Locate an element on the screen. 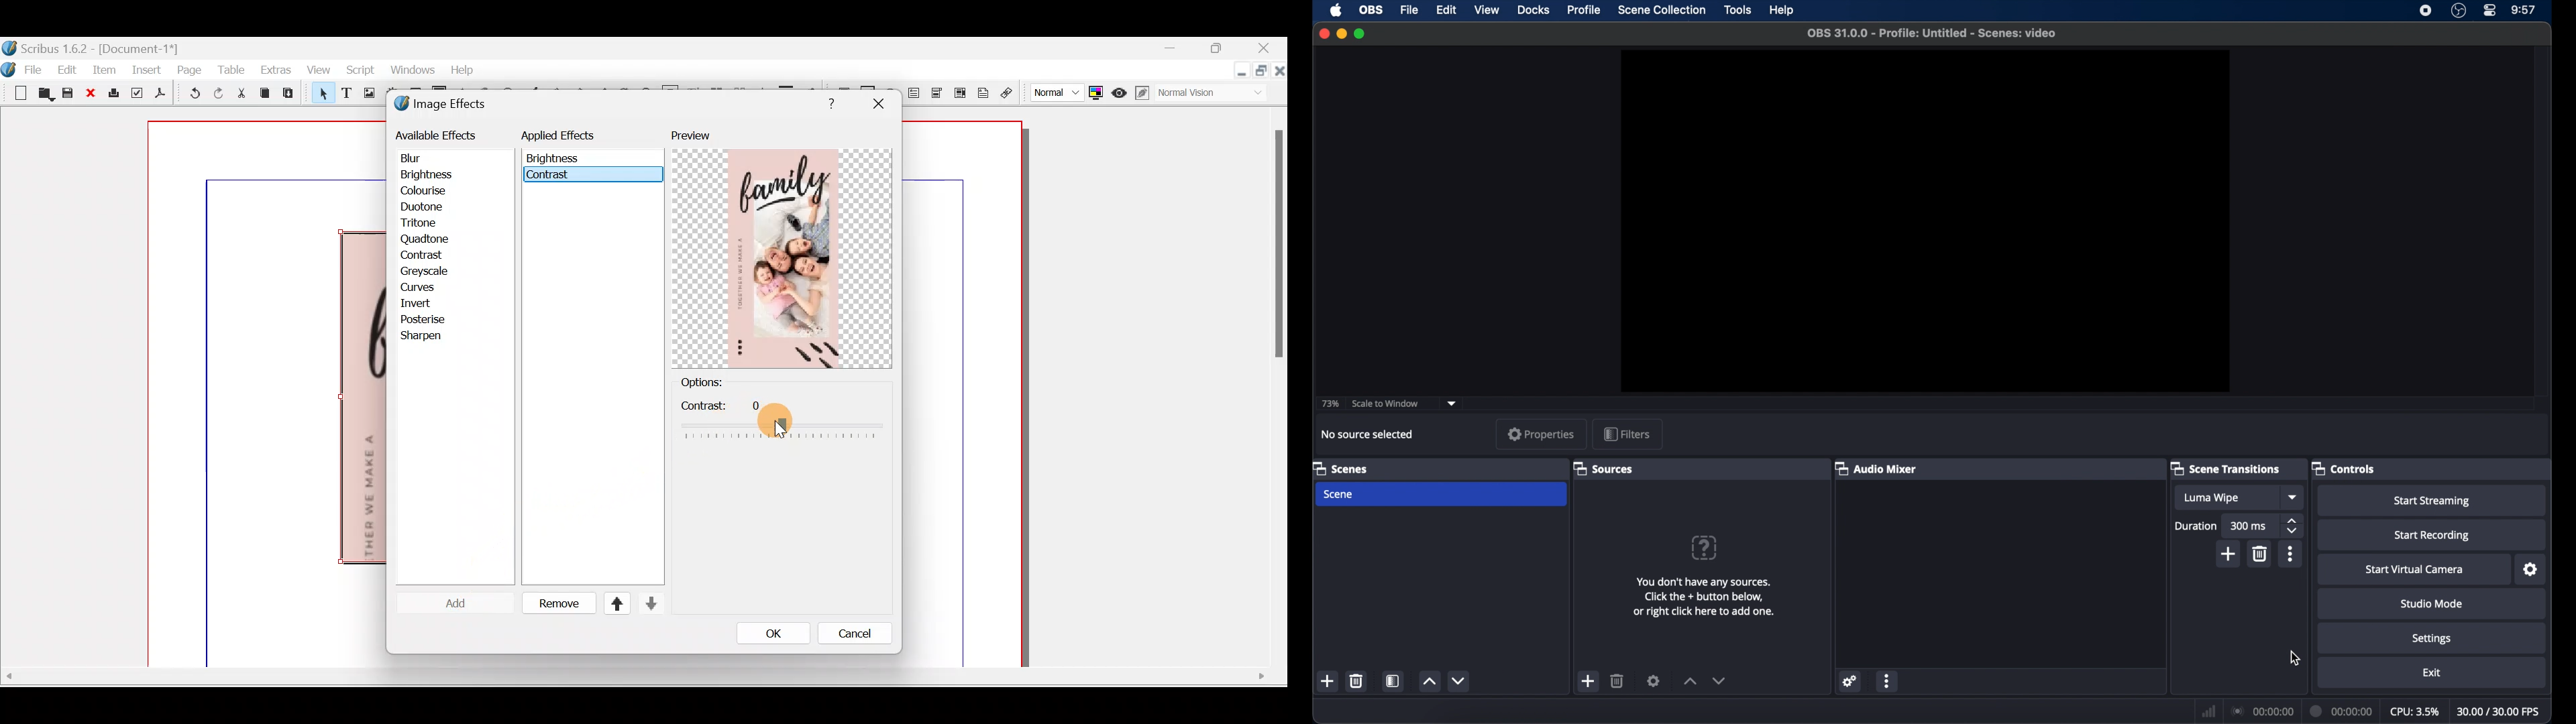  scenes is located at coordinates (1341, 468).